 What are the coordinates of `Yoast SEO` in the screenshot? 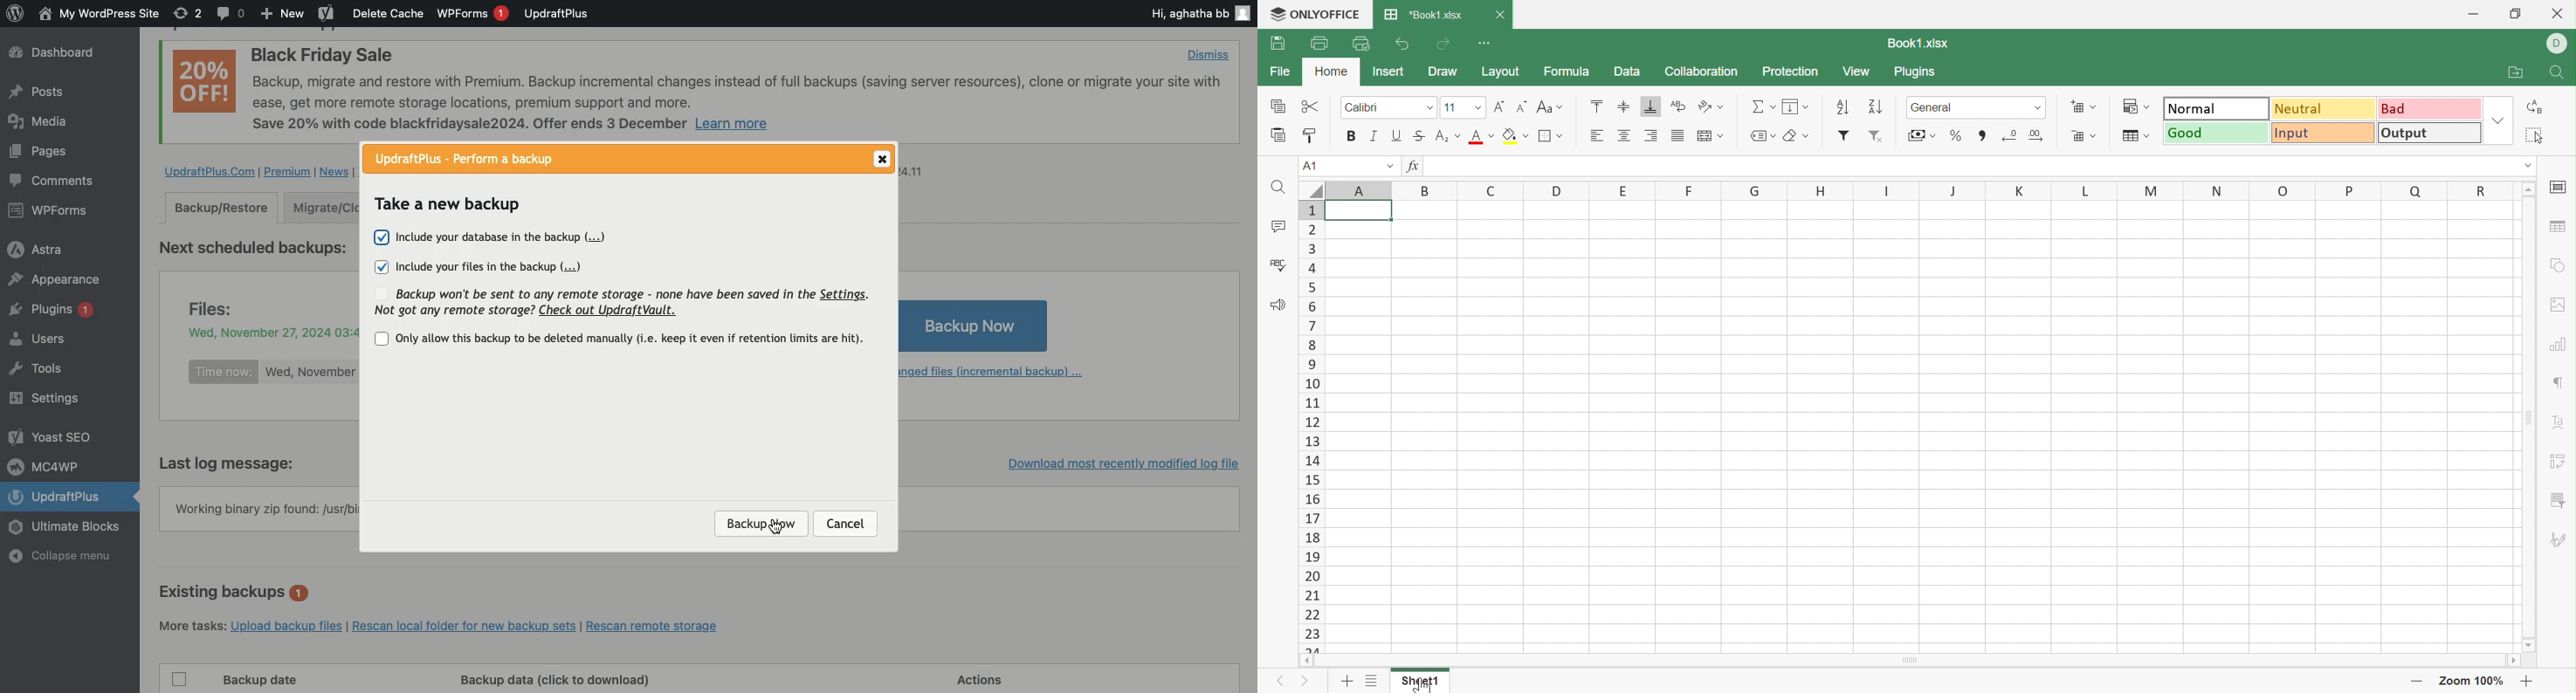 It's located at (52, 436).